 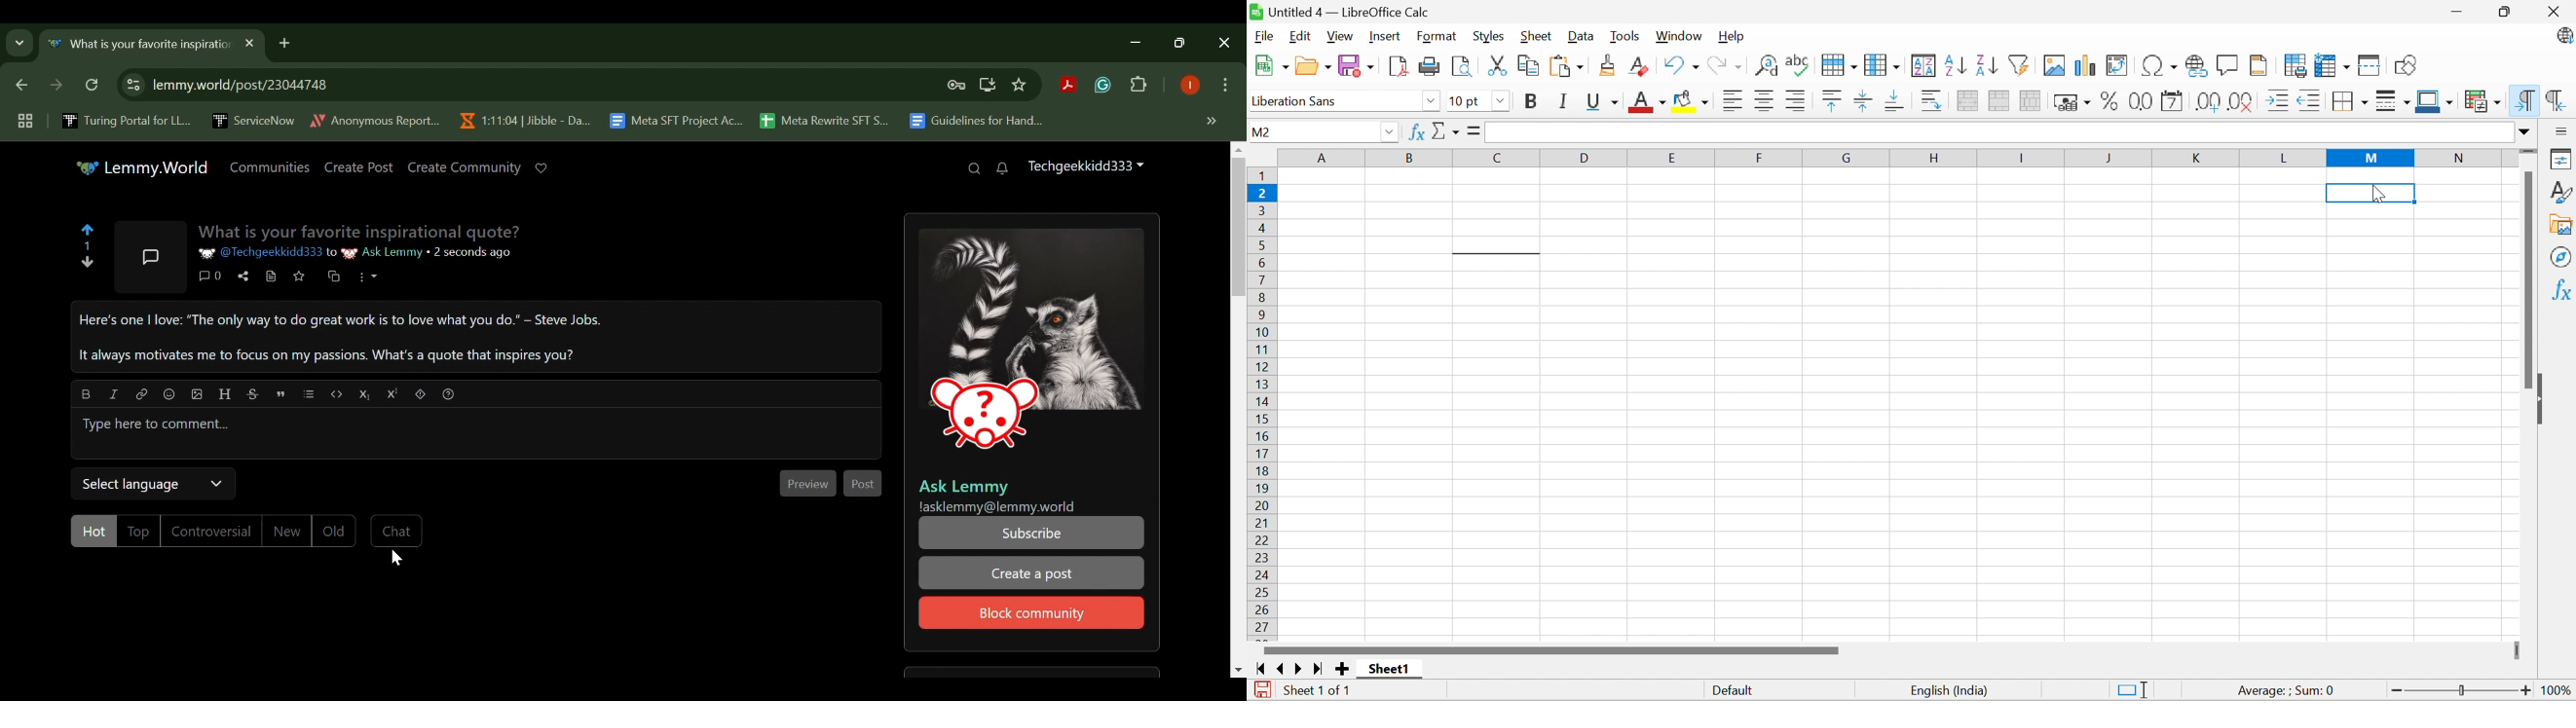 What do you see at coordinates (1332, 102) in the screenshot?
I see `Font name` at bounding box center [1332, 102].